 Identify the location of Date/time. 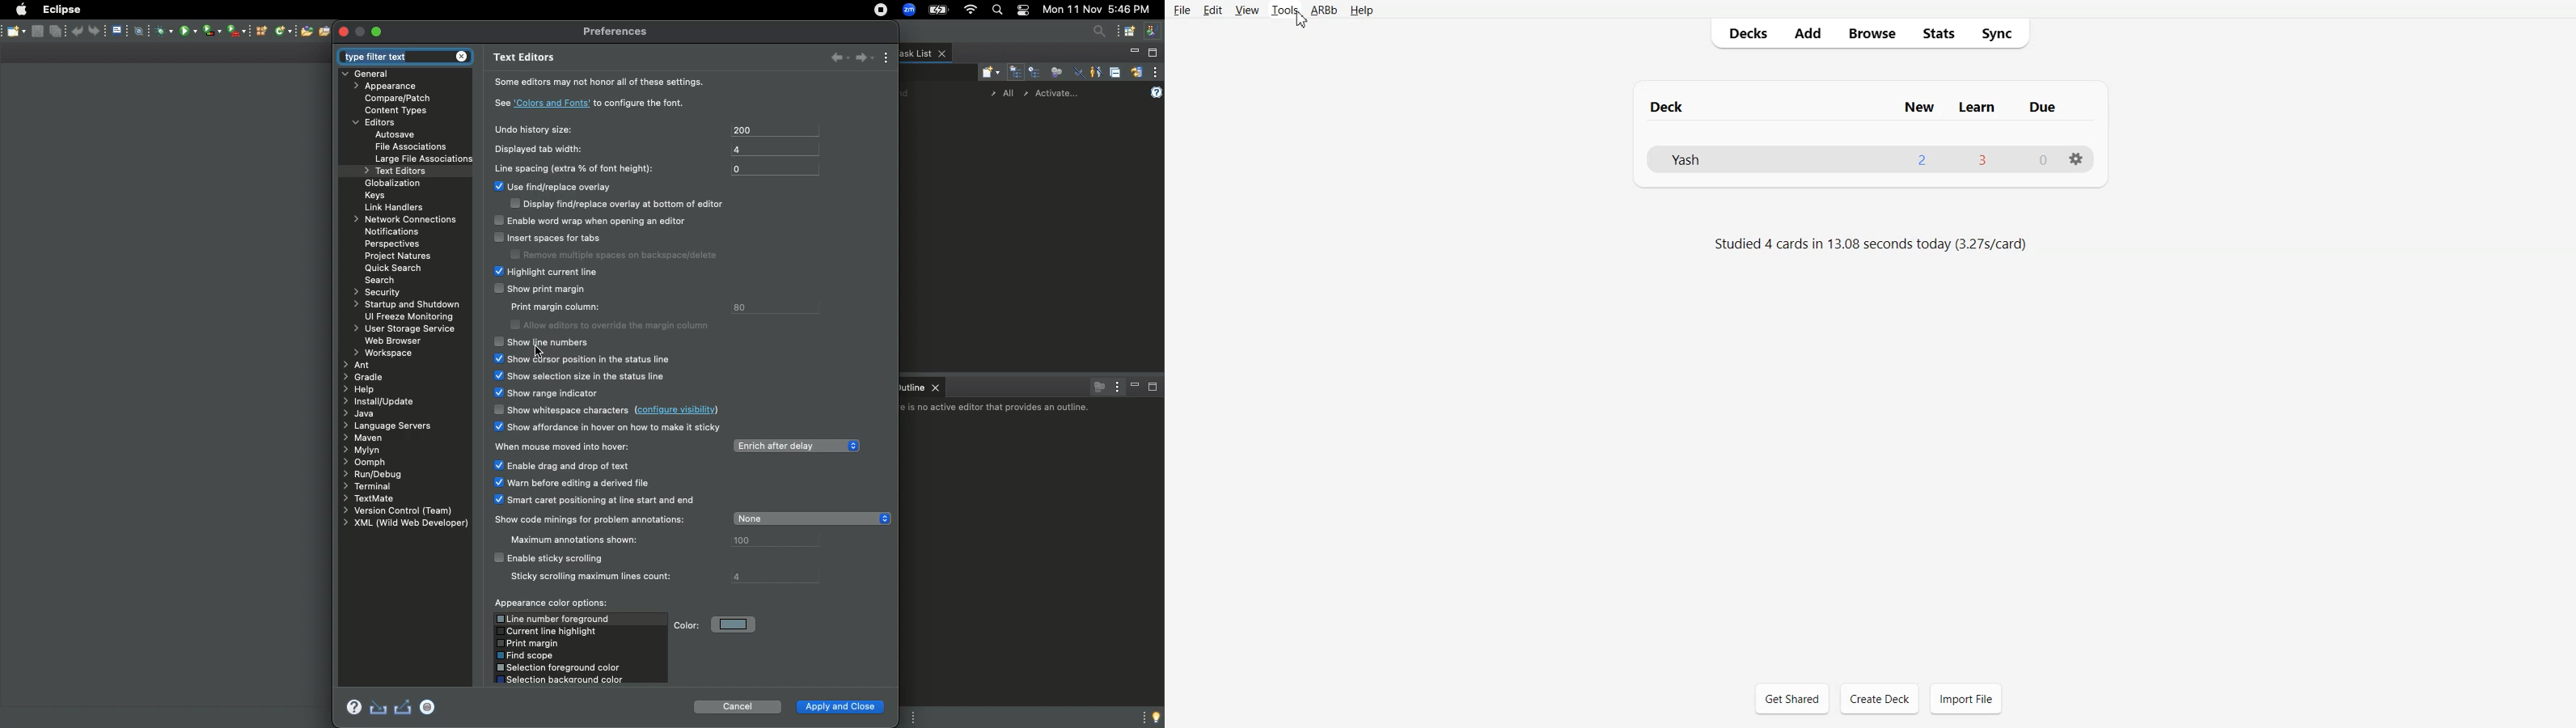
(1102, 10).